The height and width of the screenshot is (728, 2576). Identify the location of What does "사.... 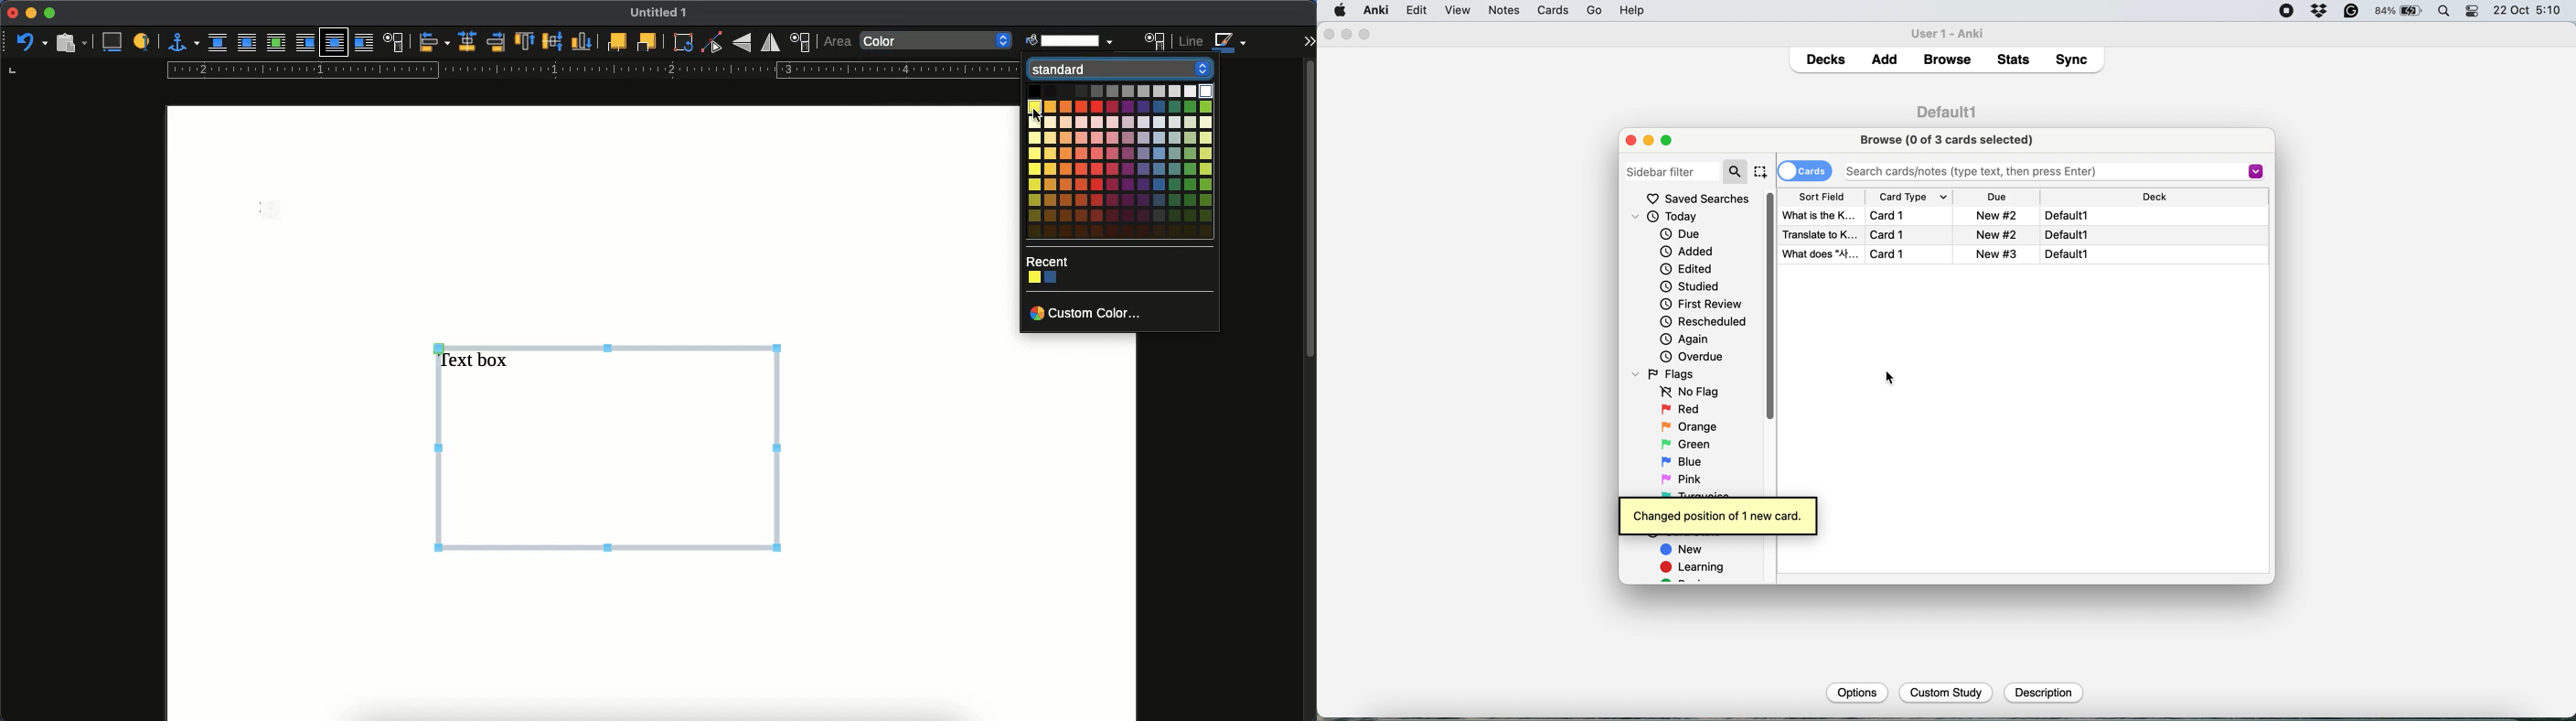
(1820, 254).